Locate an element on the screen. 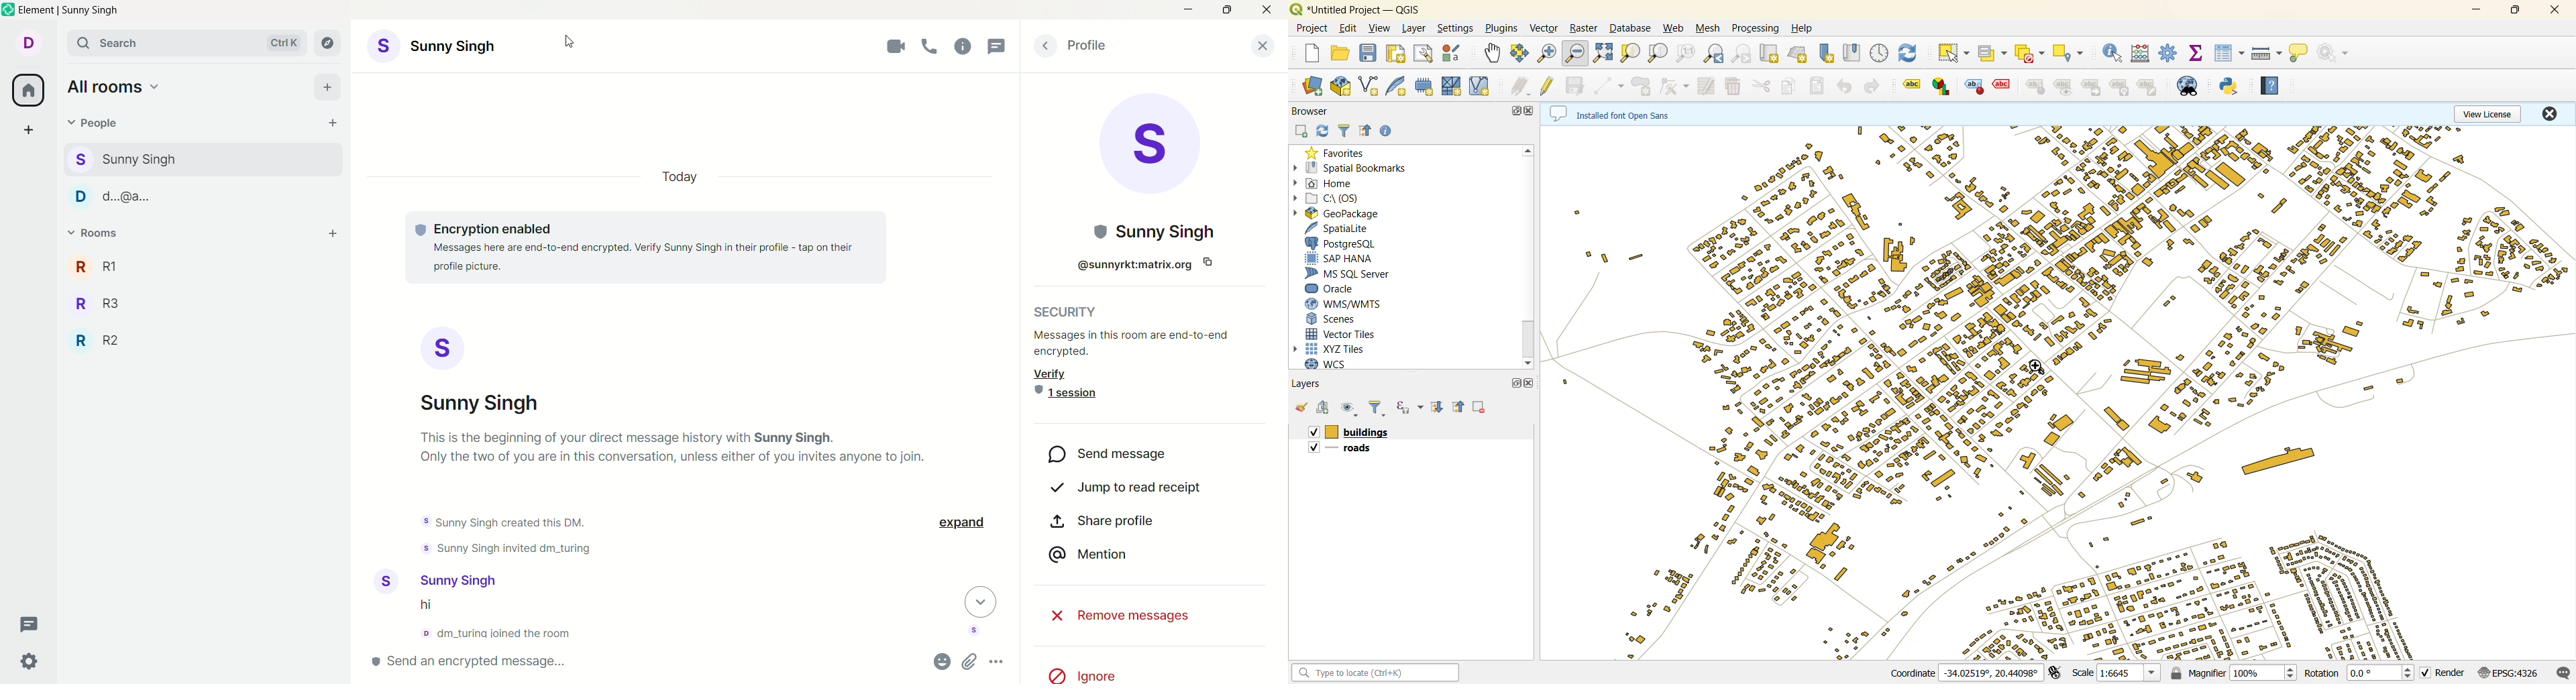 The image size is (2576, 700). R3 is located at coordinates (102, 302).